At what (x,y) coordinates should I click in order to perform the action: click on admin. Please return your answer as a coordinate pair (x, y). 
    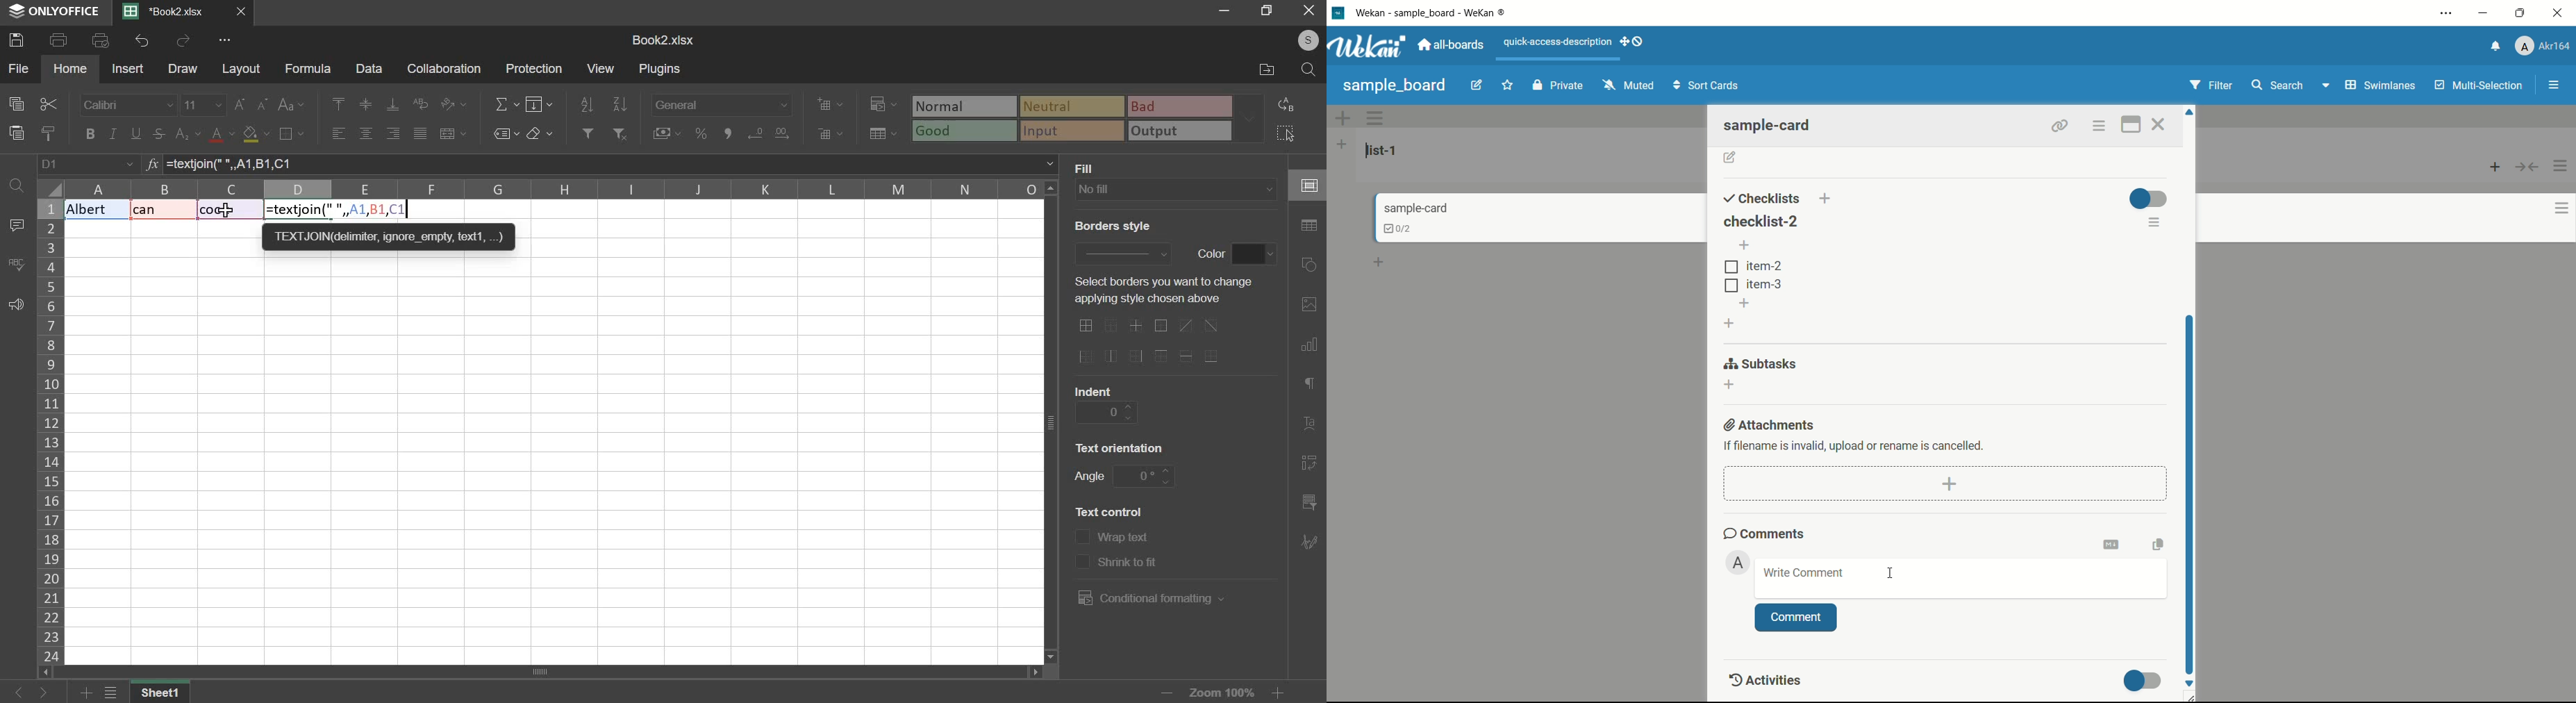
    Looking at the image, I should click on (1739, 562).